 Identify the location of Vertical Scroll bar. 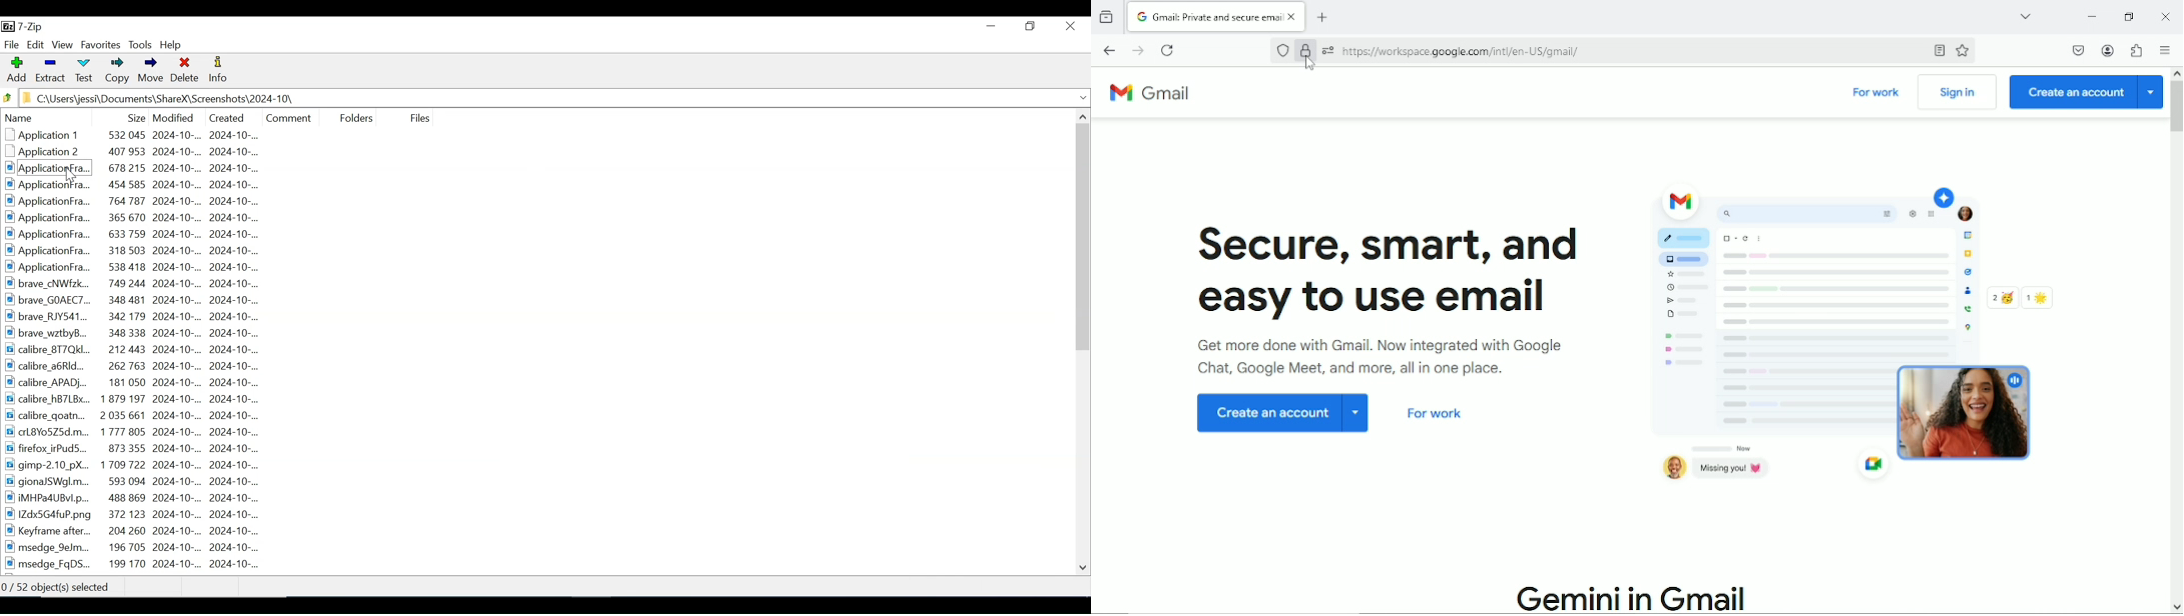
(1084, 236).